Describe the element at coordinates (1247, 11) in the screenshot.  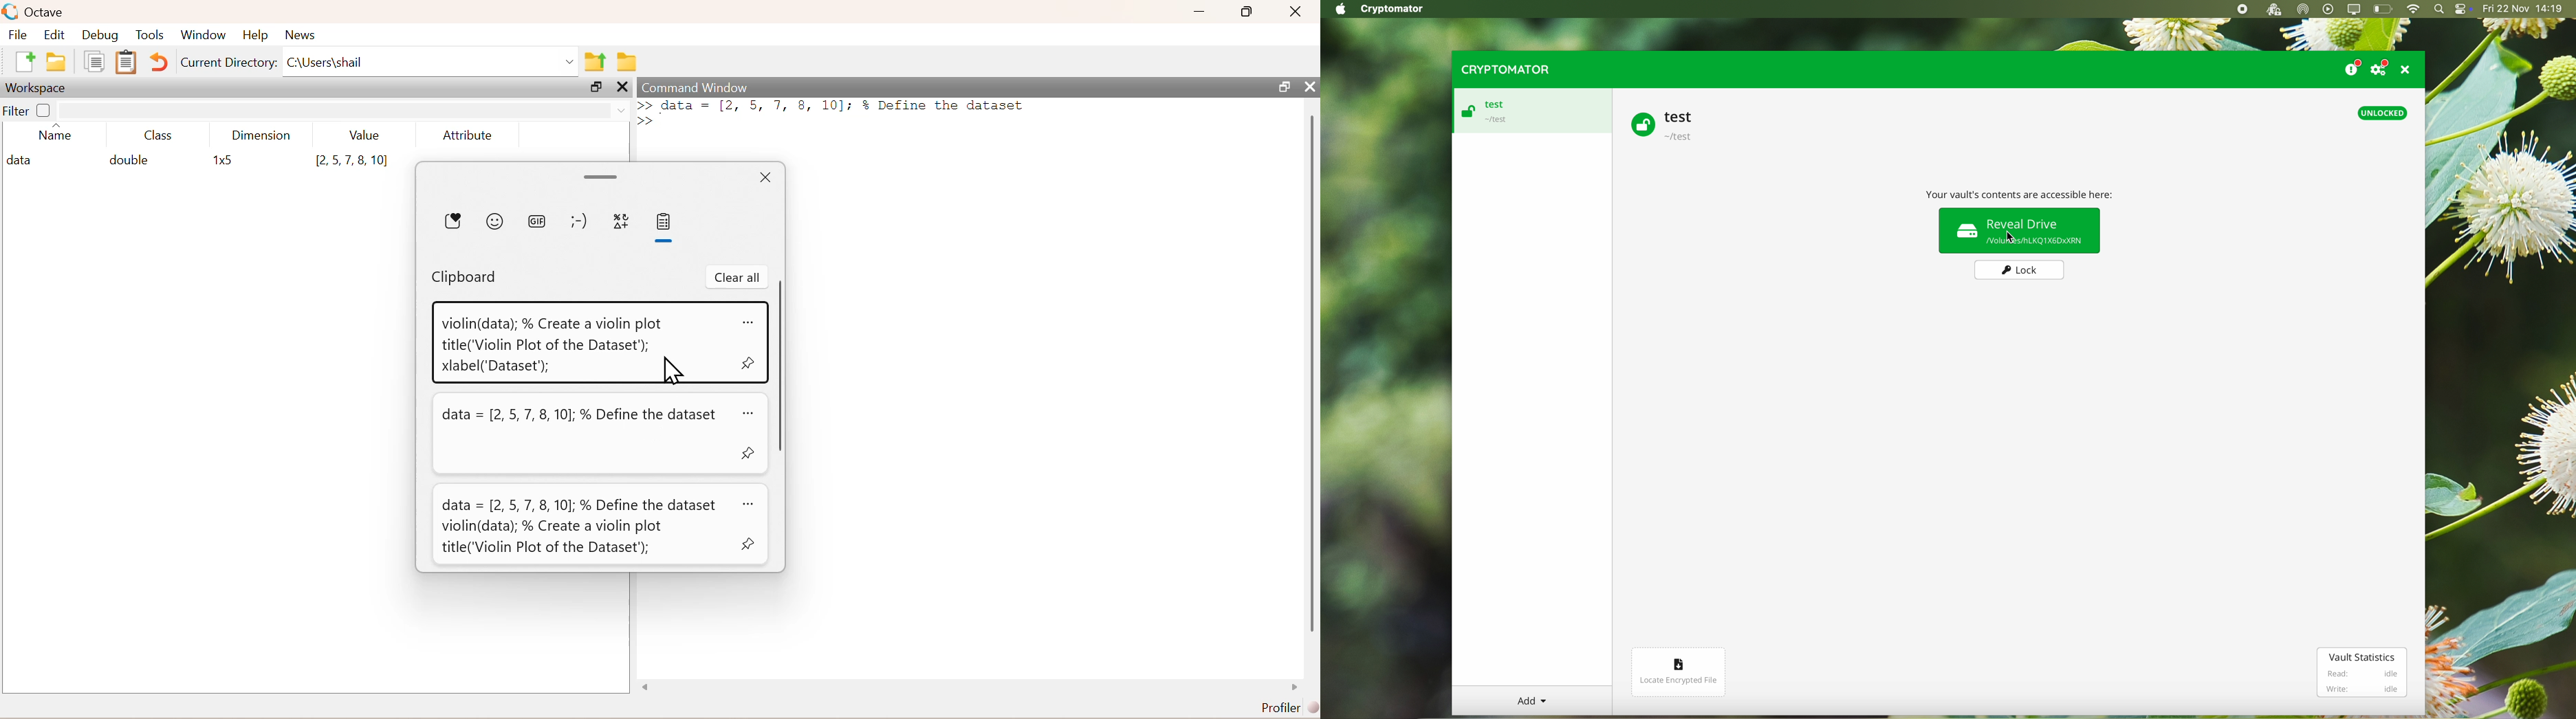
I see `maximise` at that location.